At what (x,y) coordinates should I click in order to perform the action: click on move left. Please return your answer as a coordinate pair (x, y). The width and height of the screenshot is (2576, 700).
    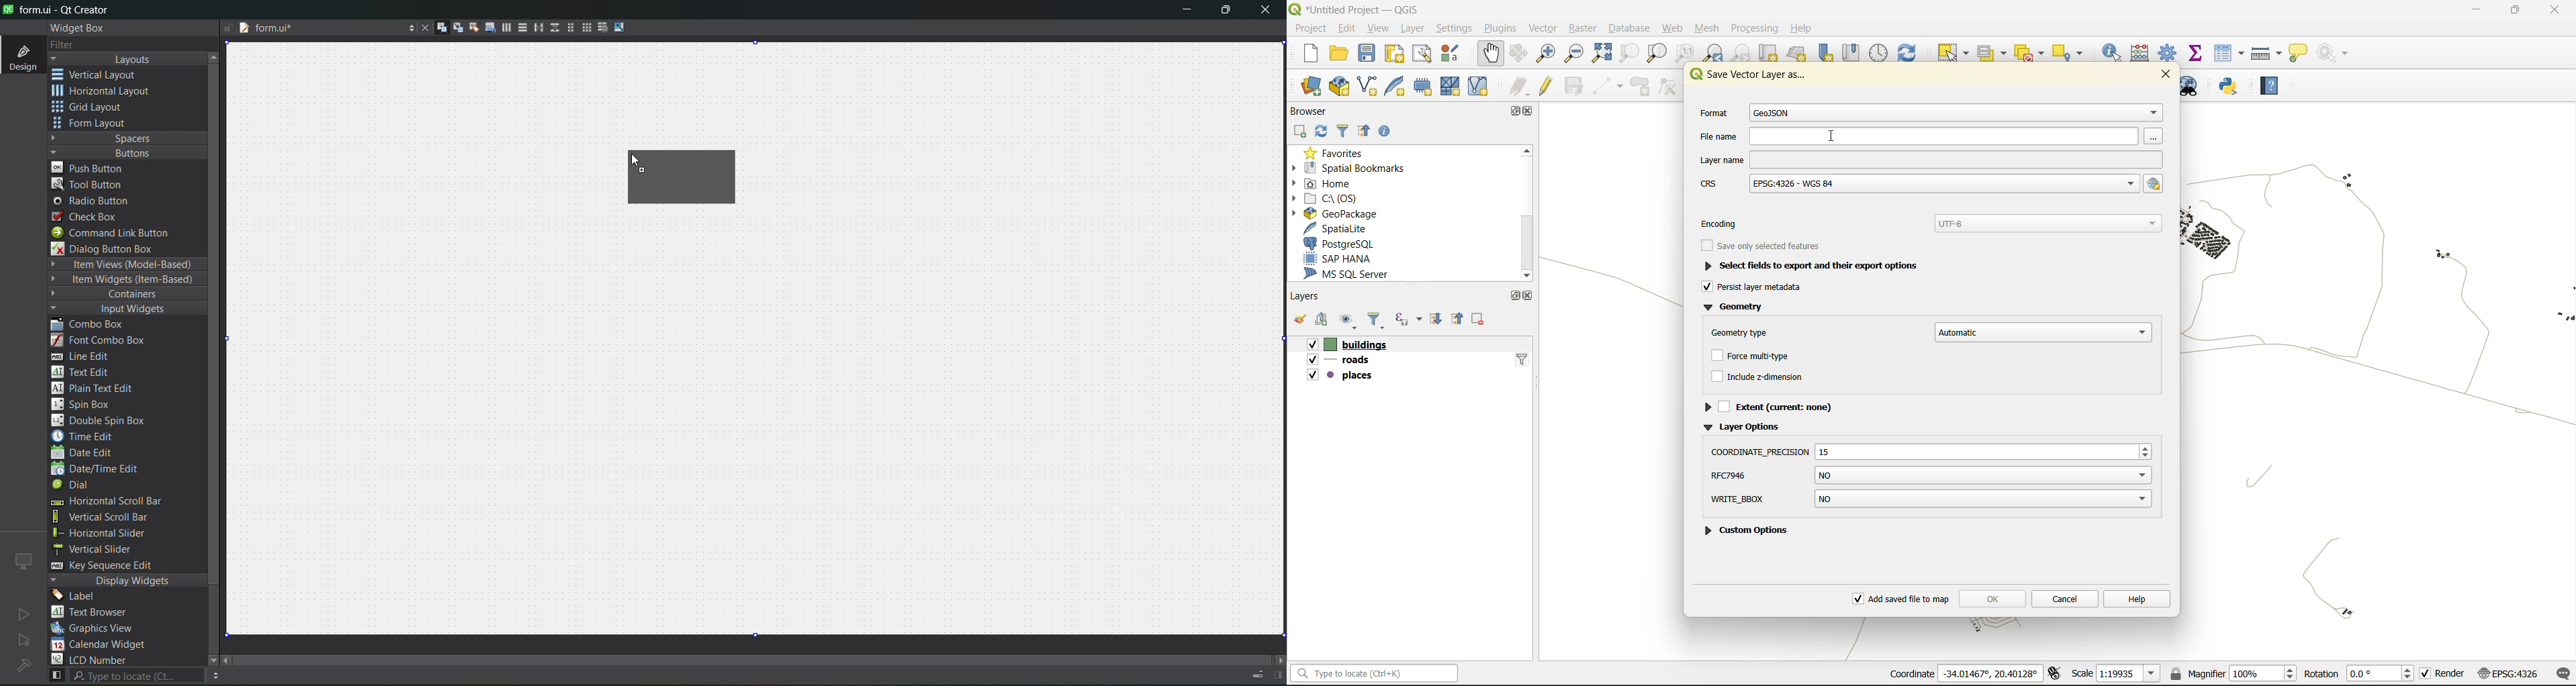
    Looking at the image, I should click on (228, 661).